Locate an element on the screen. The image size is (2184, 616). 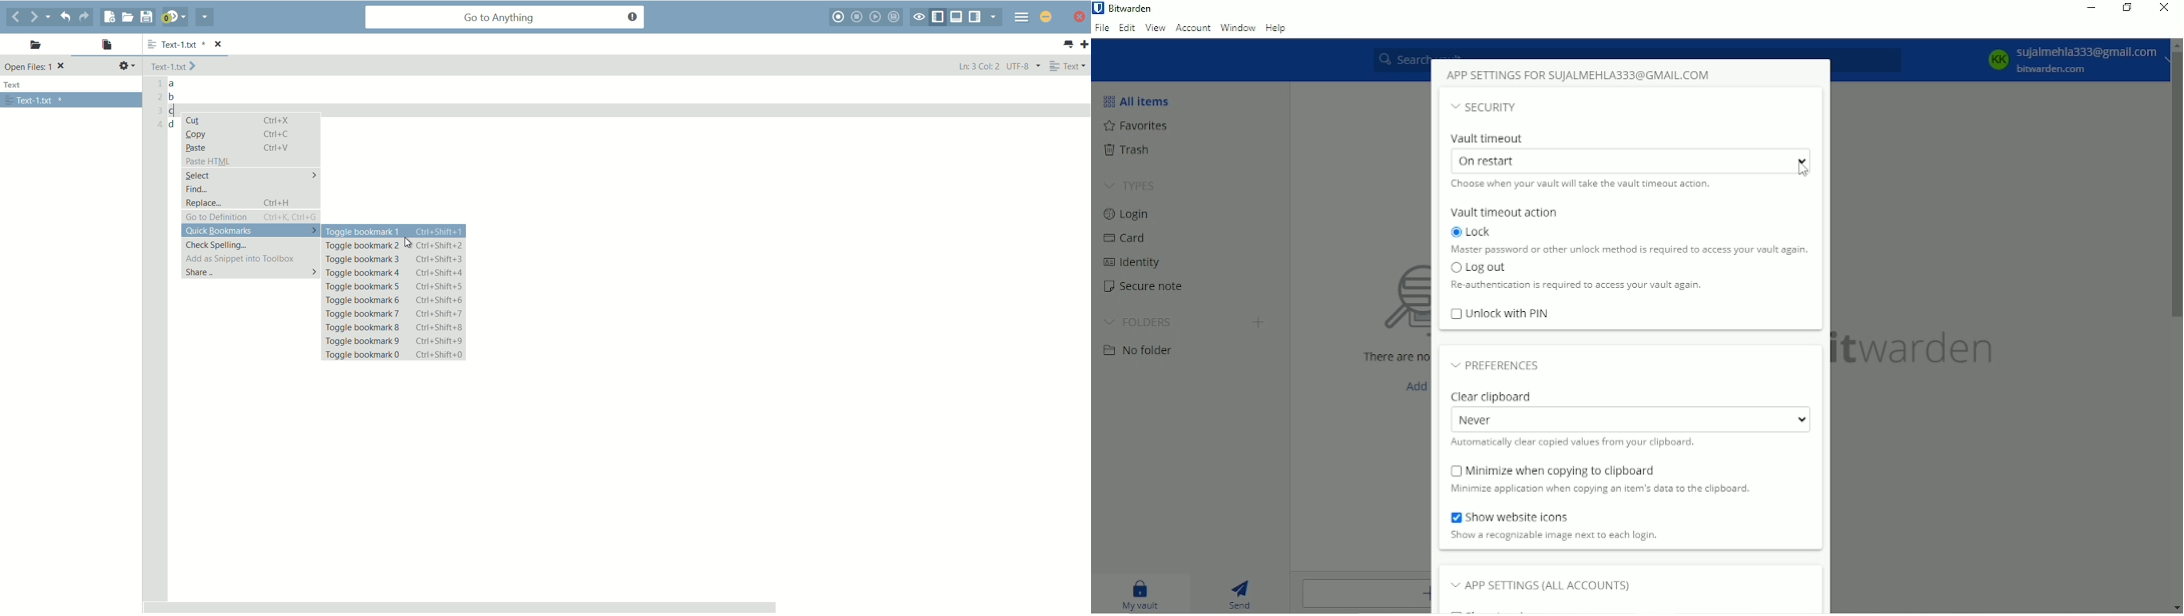
Unlock with PIN is located at coordinates (1500, 315).